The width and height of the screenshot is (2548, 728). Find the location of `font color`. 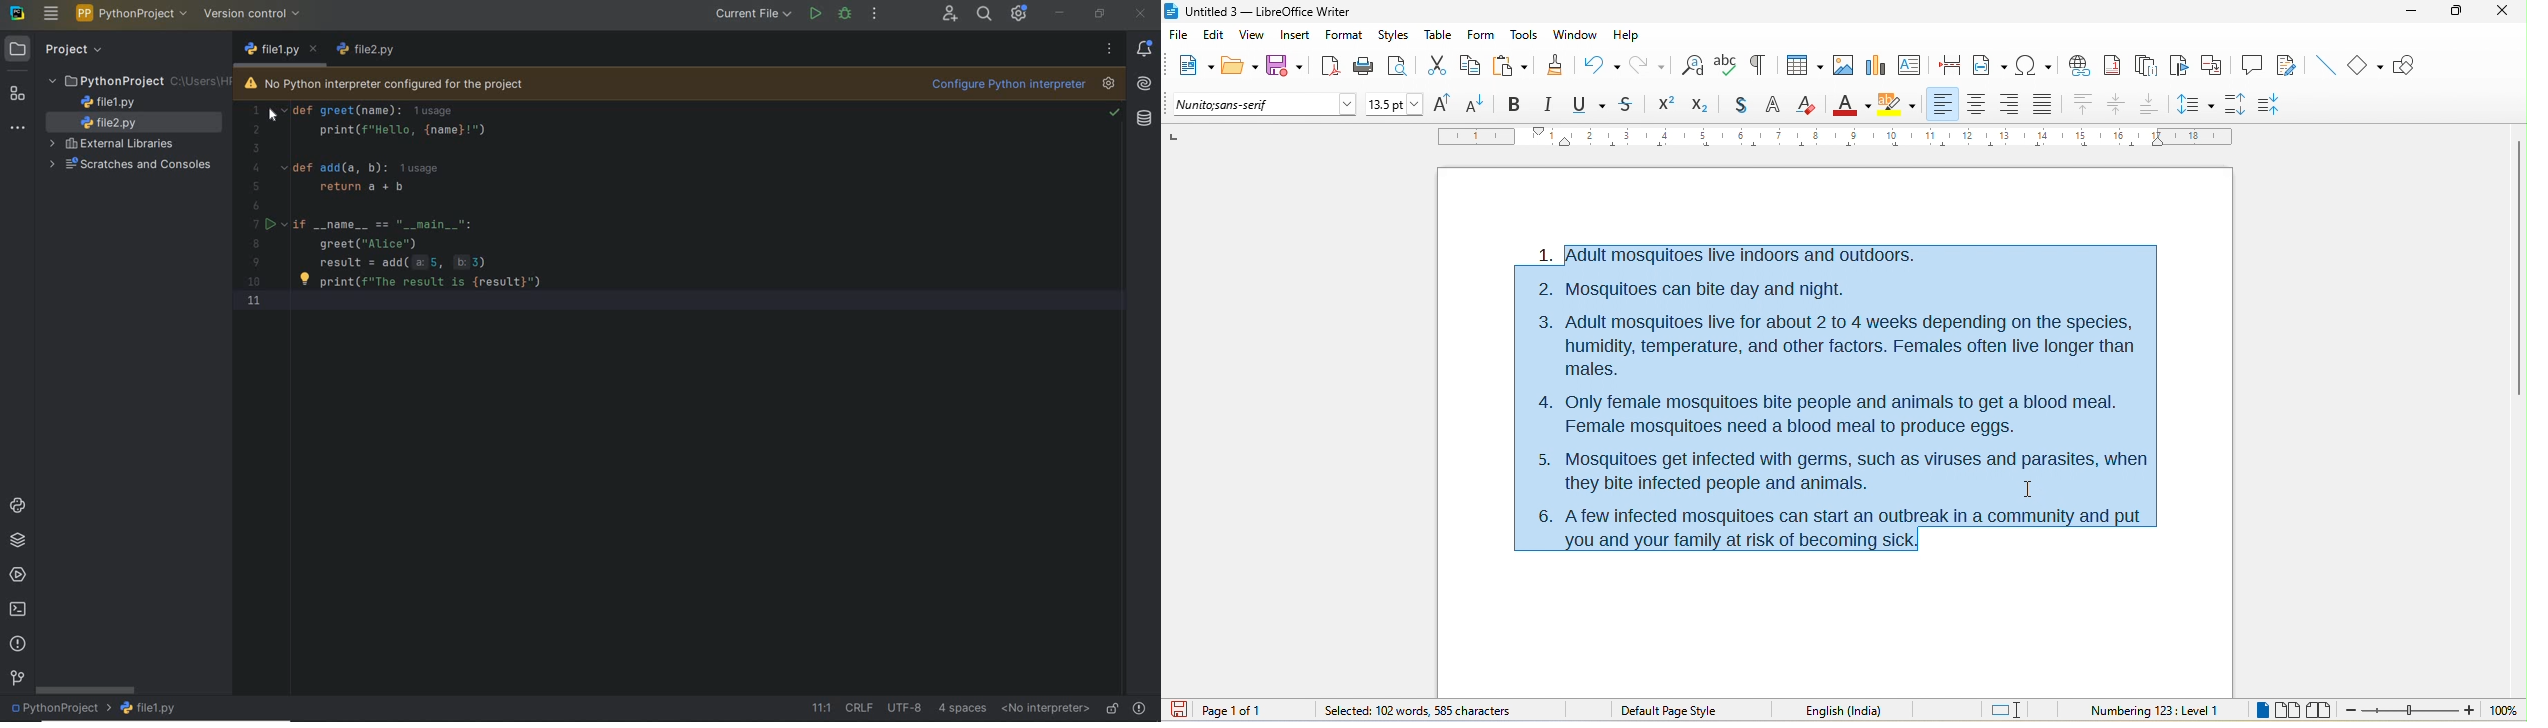

font color is located at coordinates (1851, 103).